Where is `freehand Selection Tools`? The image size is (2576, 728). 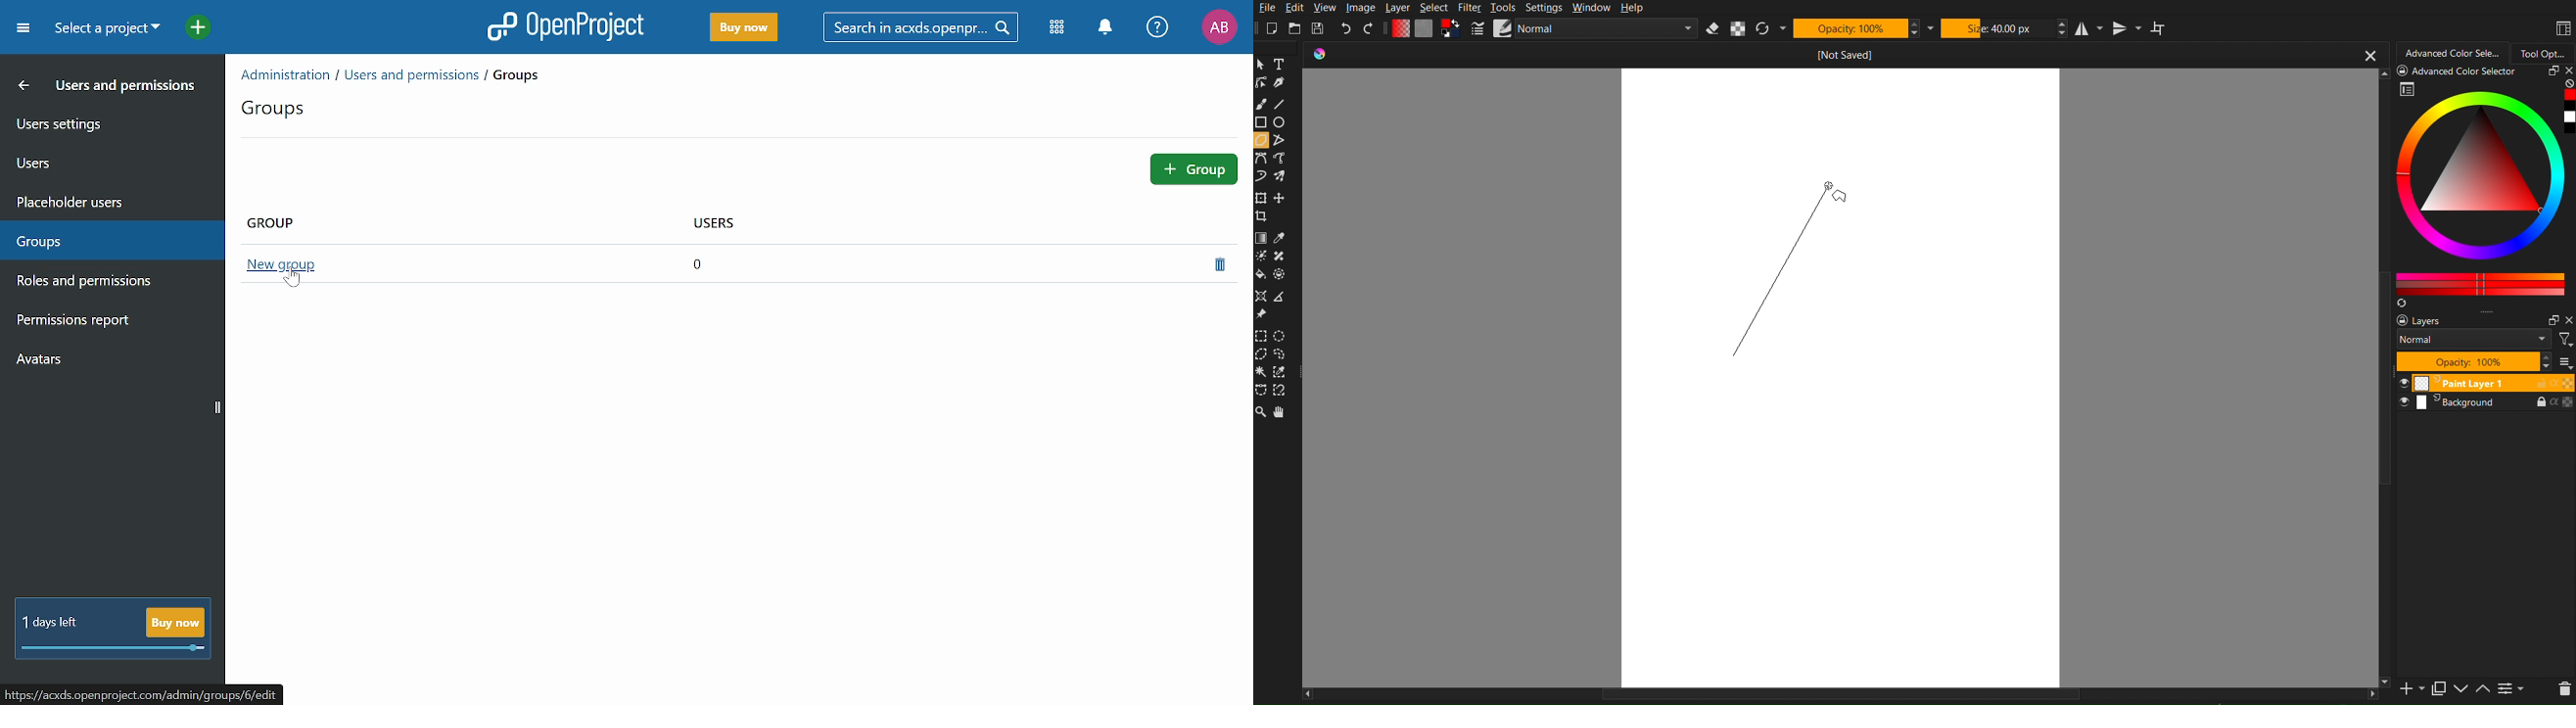
freehand Selection Tools is located at coordinates (1284, 355).